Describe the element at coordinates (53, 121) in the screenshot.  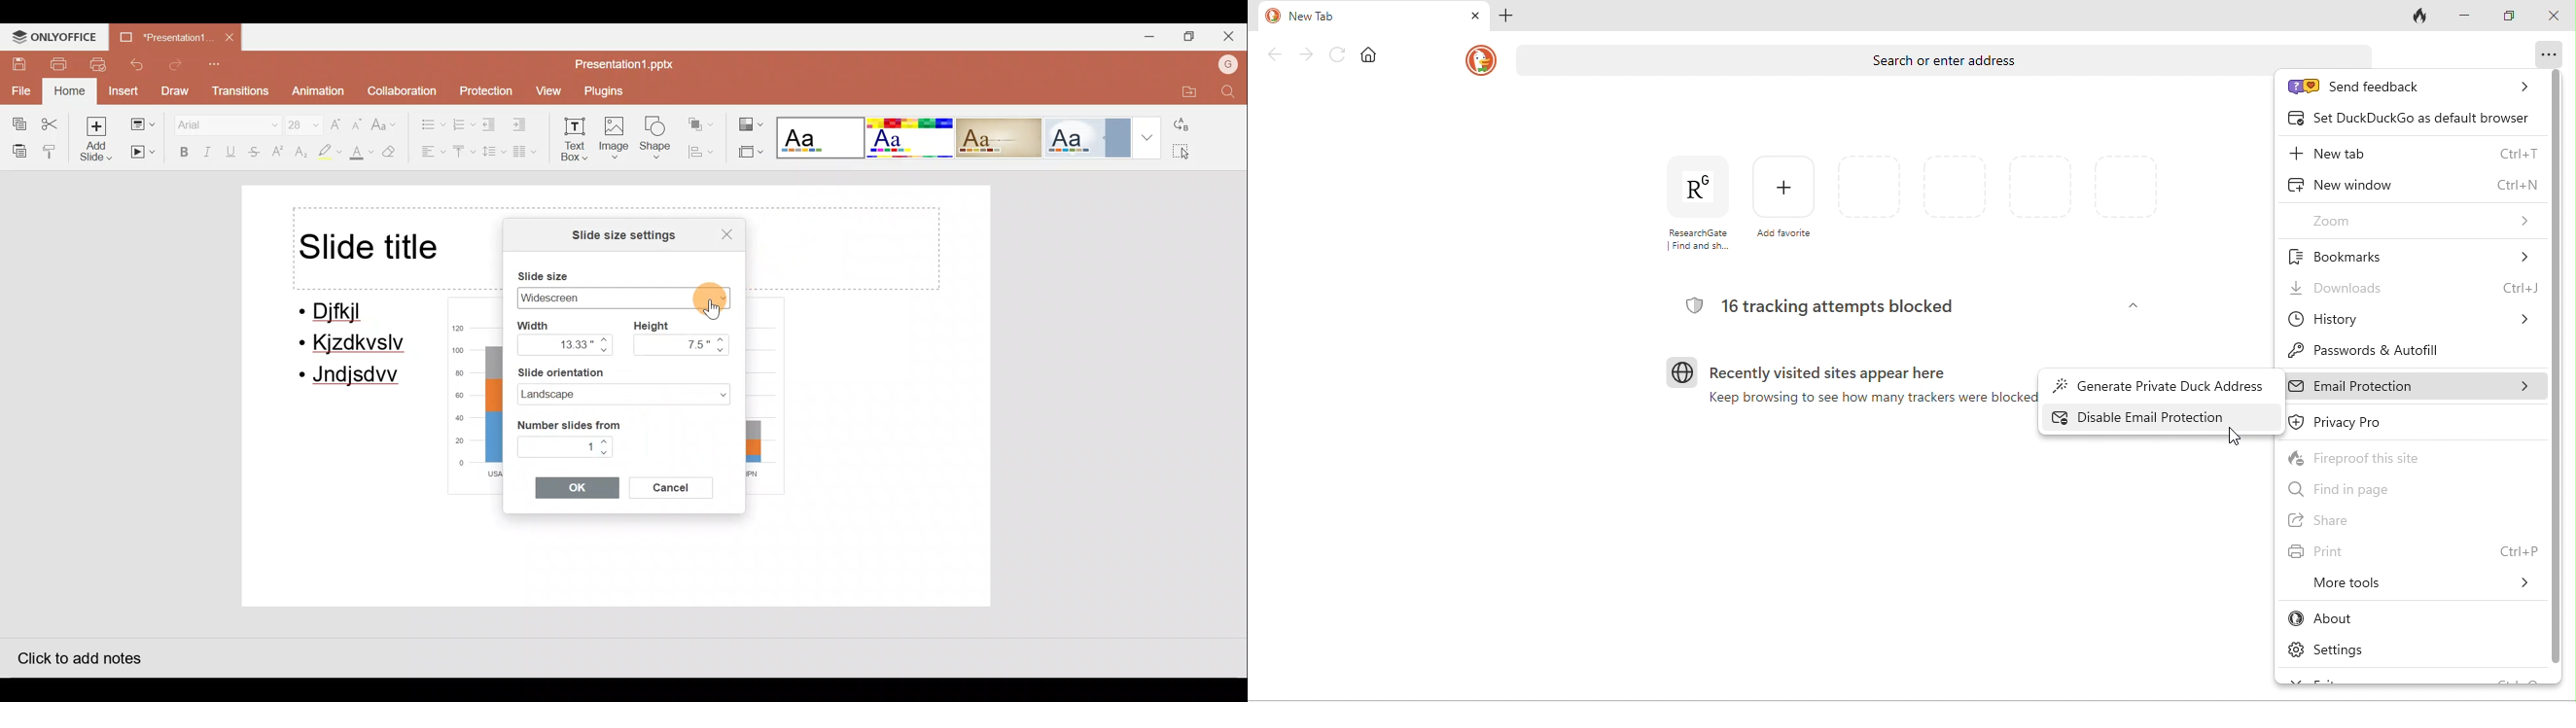
I see `Cut` at that location.